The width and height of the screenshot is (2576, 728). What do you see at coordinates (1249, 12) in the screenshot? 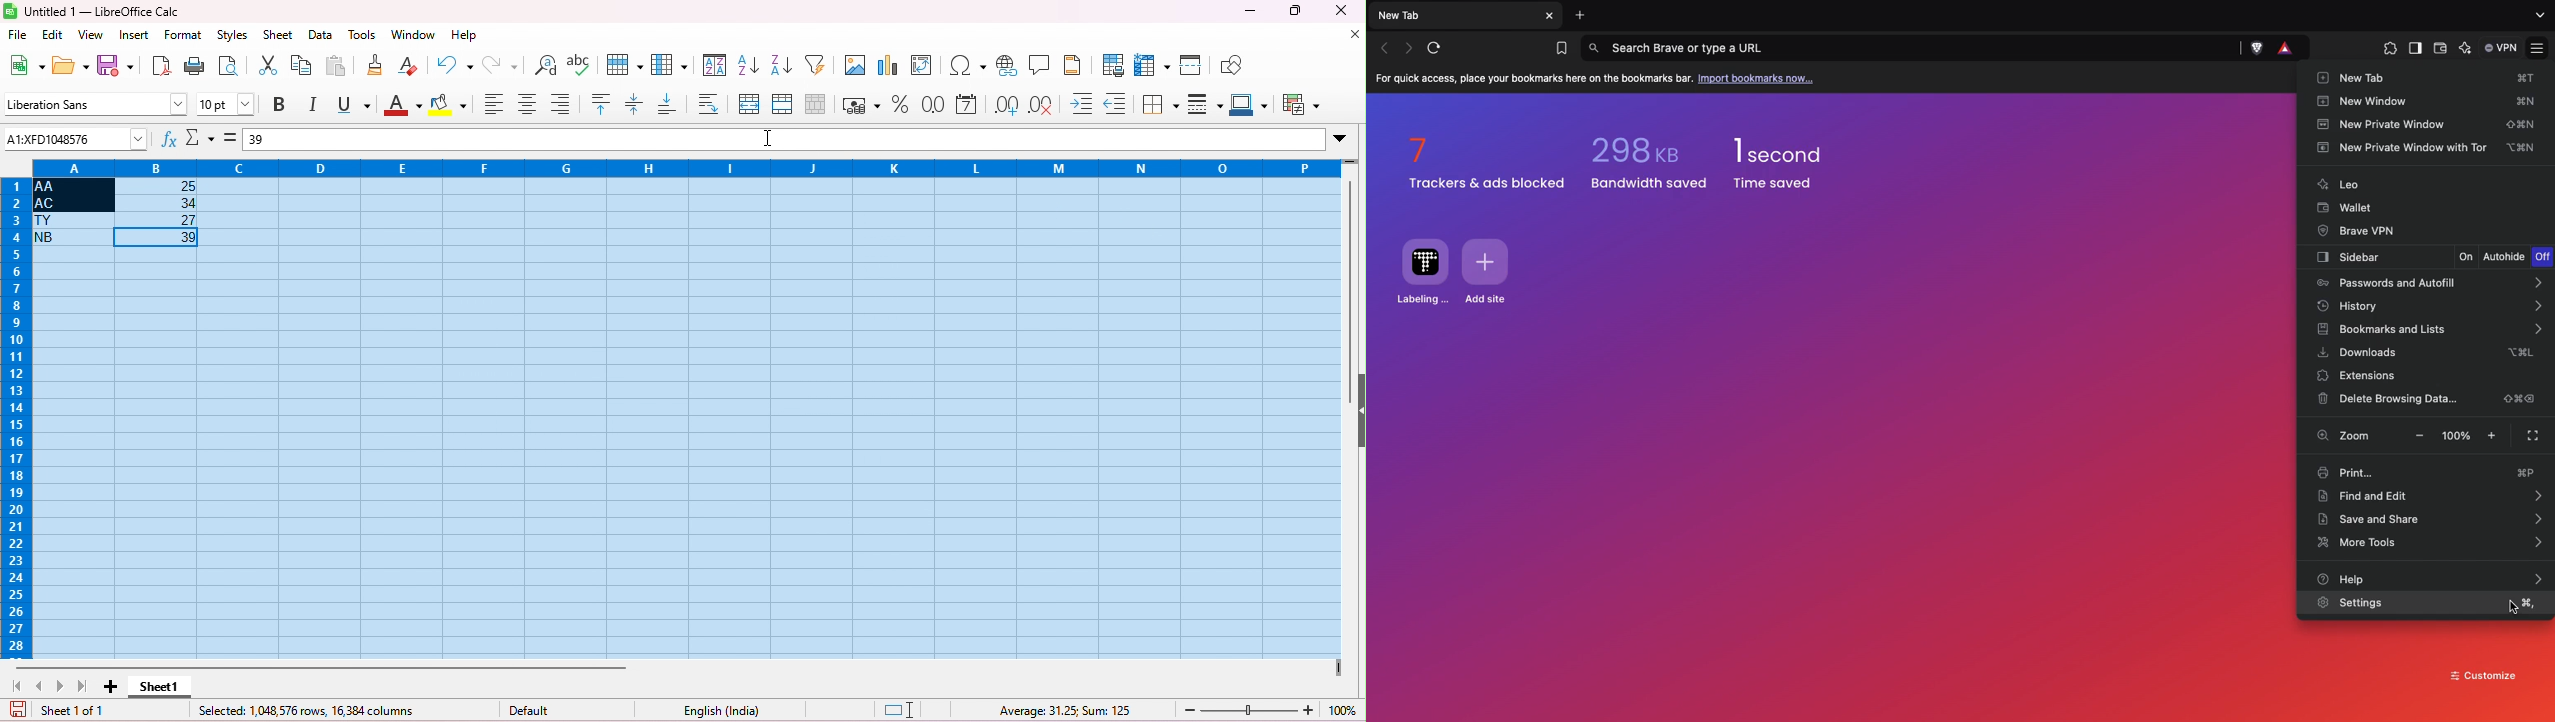
I see `minimize` at bounding box center [1249, 12].